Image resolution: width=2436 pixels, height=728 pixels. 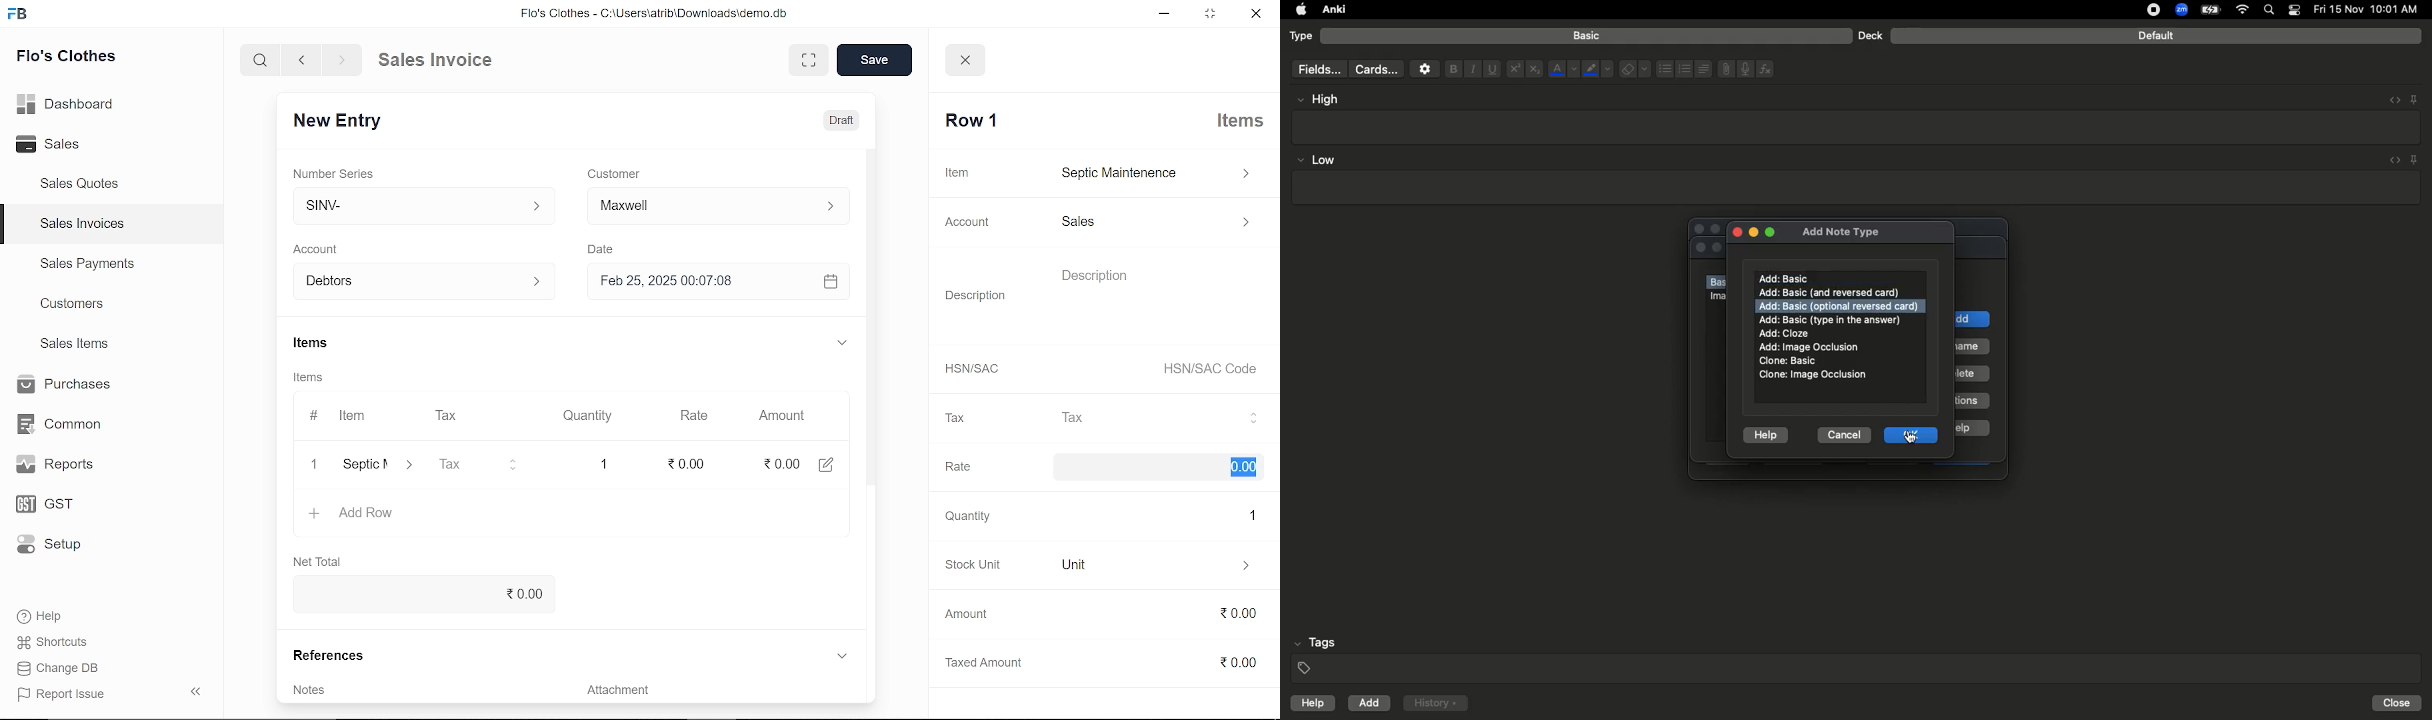 What do you see at coordinates (315, 343) in the screenshot?
I see `Items` at bounding box center [315, 343].